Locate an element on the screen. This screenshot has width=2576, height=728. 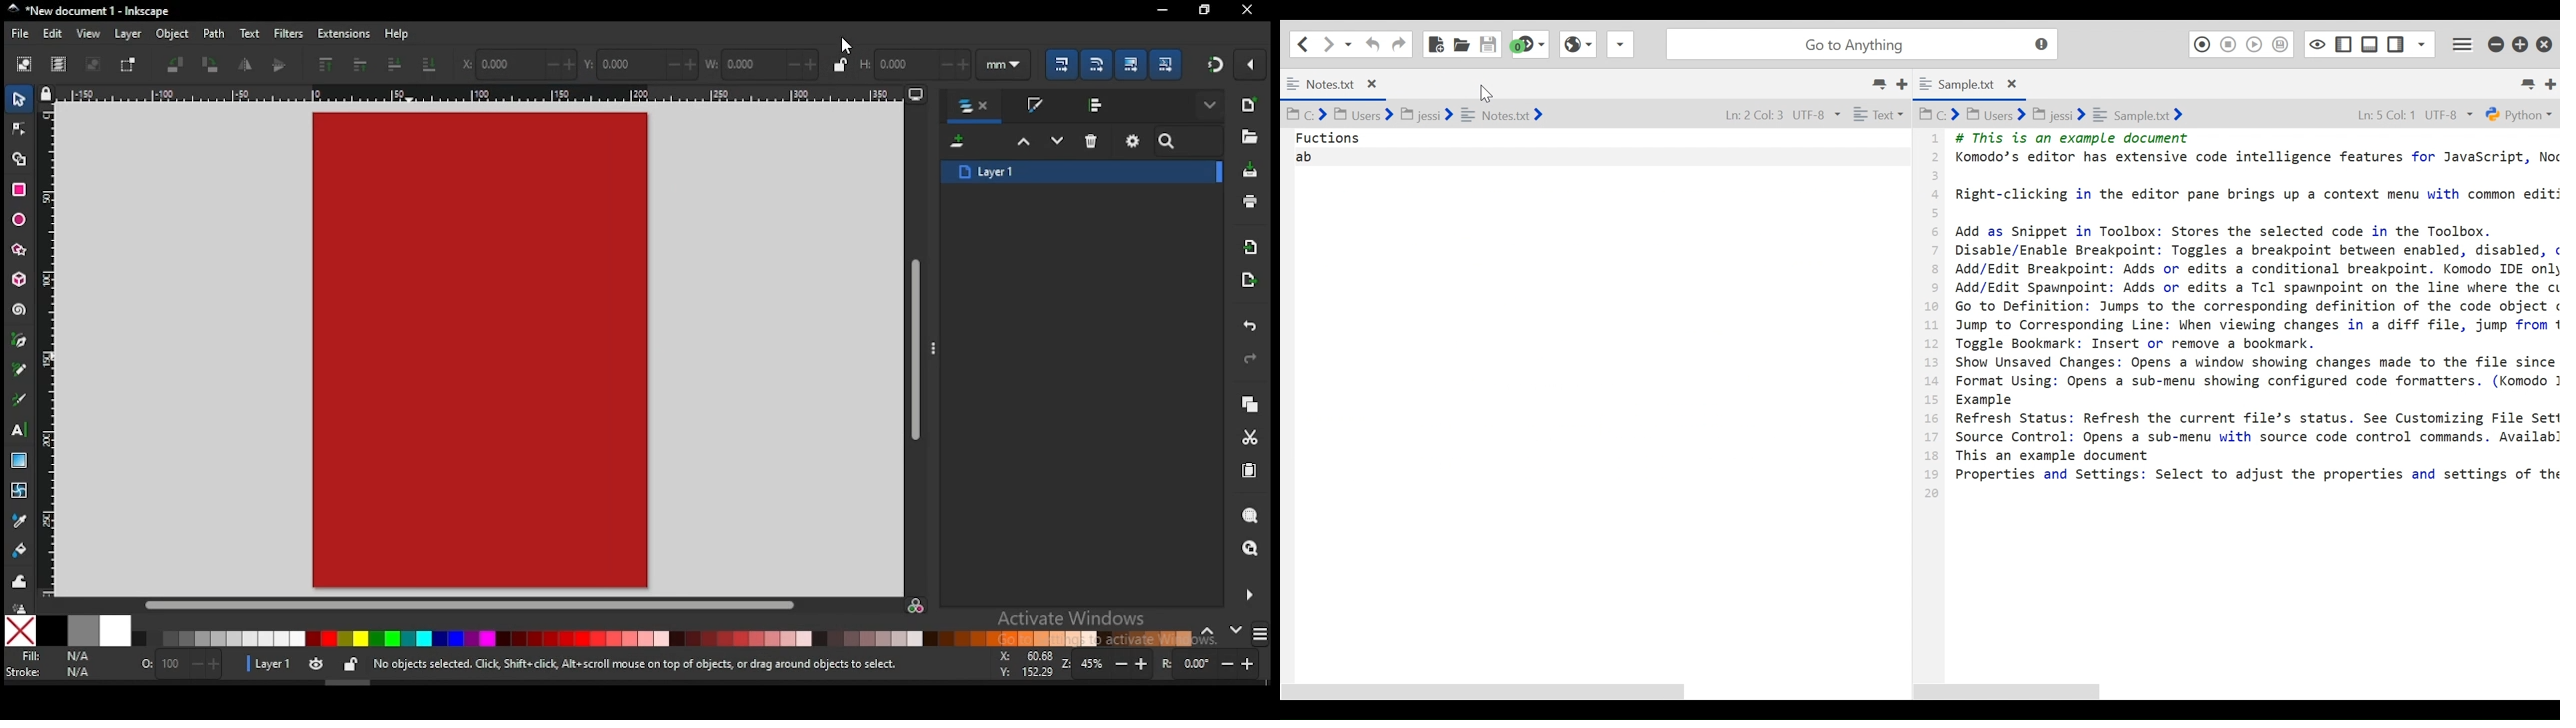
color manager mode is located at coordinates (917, 607).